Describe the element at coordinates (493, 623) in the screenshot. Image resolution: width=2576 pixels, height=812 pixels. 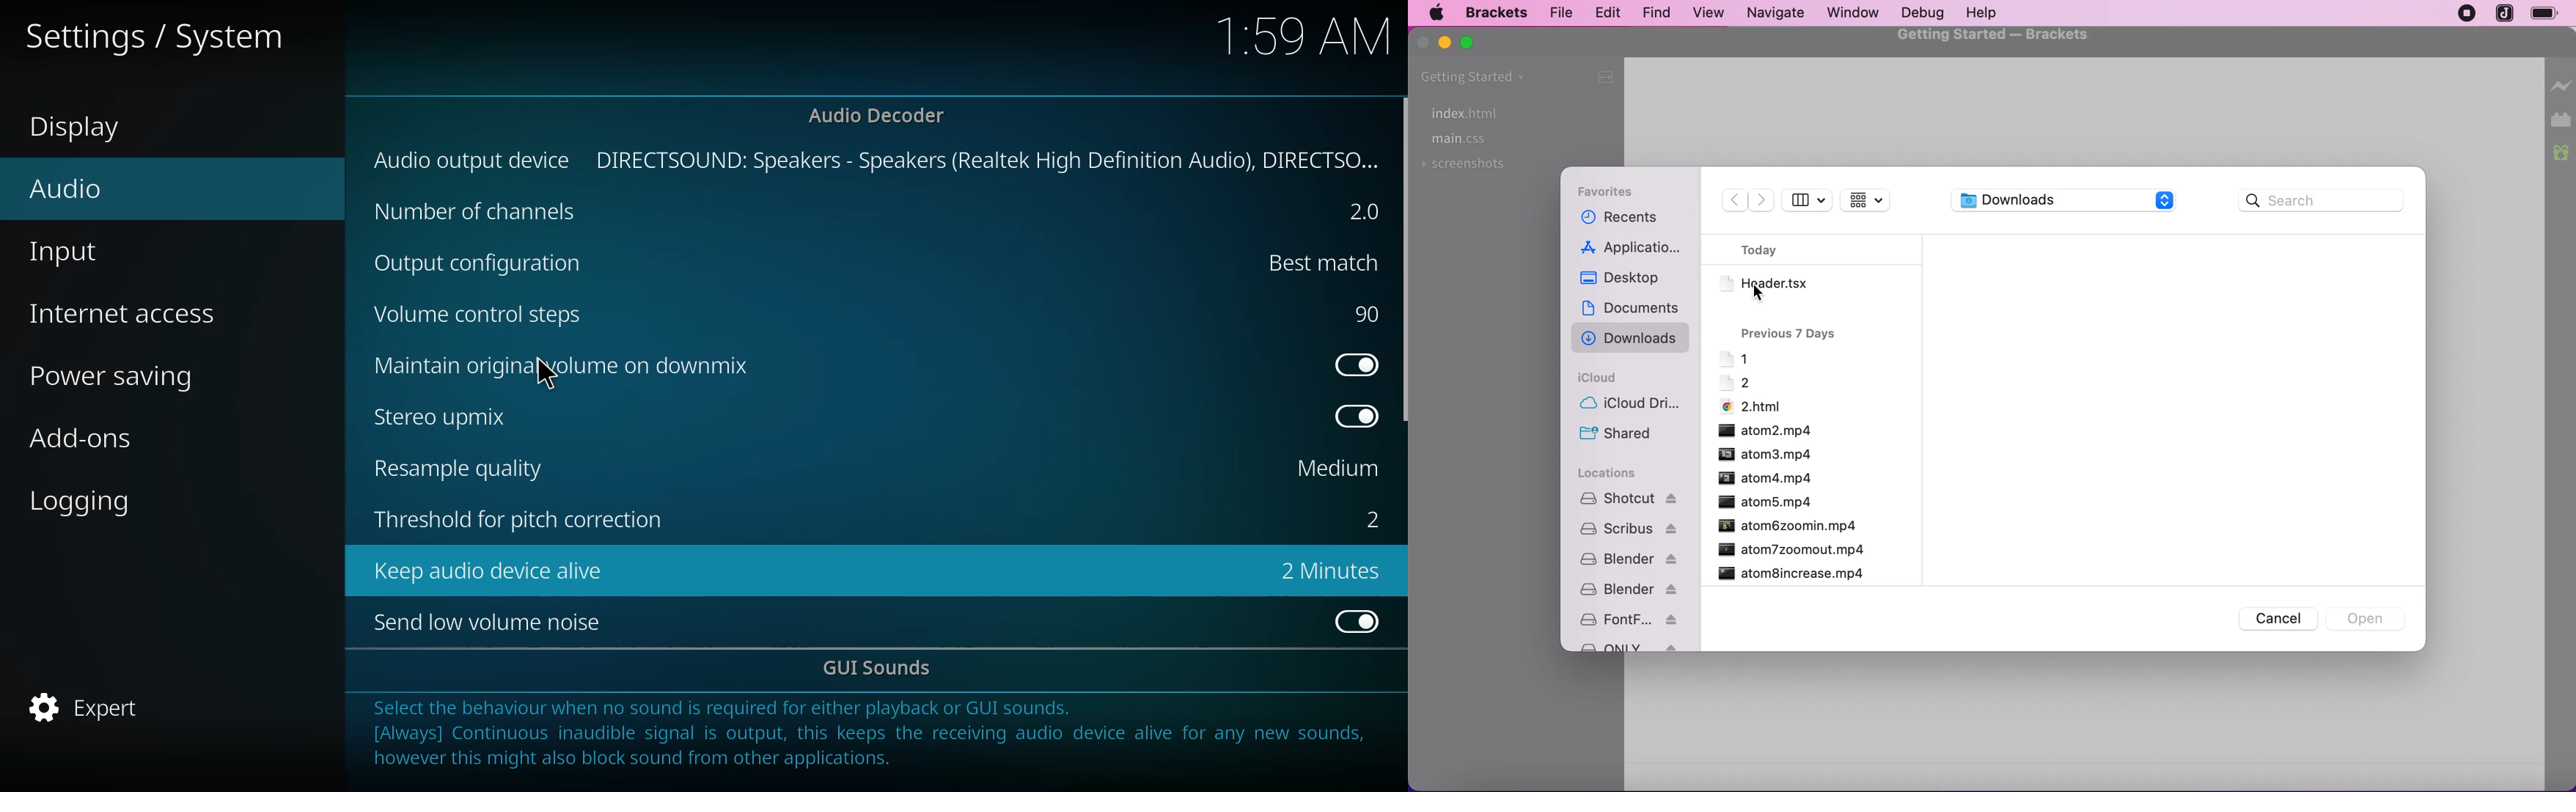
I see `send low volume noise` at that location.